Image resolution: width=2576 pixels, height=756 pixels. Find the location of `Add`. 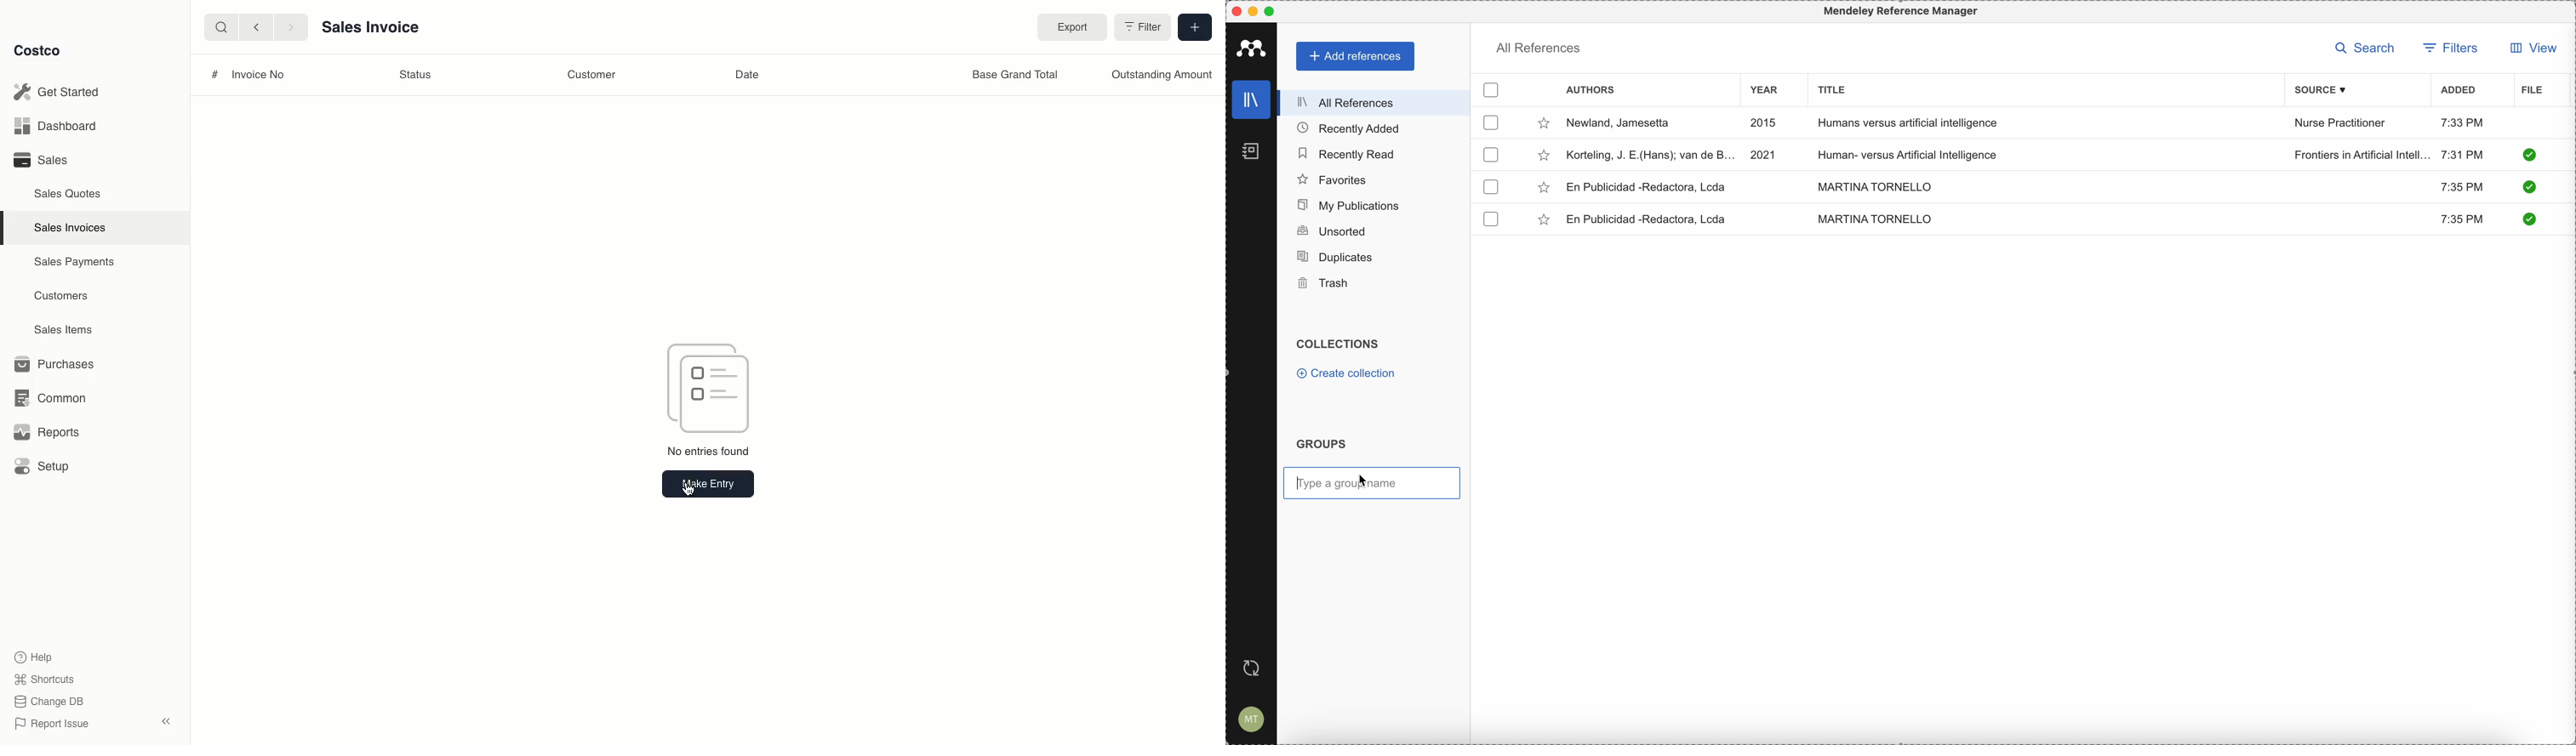

Add is located at coordinates (1197, 26).